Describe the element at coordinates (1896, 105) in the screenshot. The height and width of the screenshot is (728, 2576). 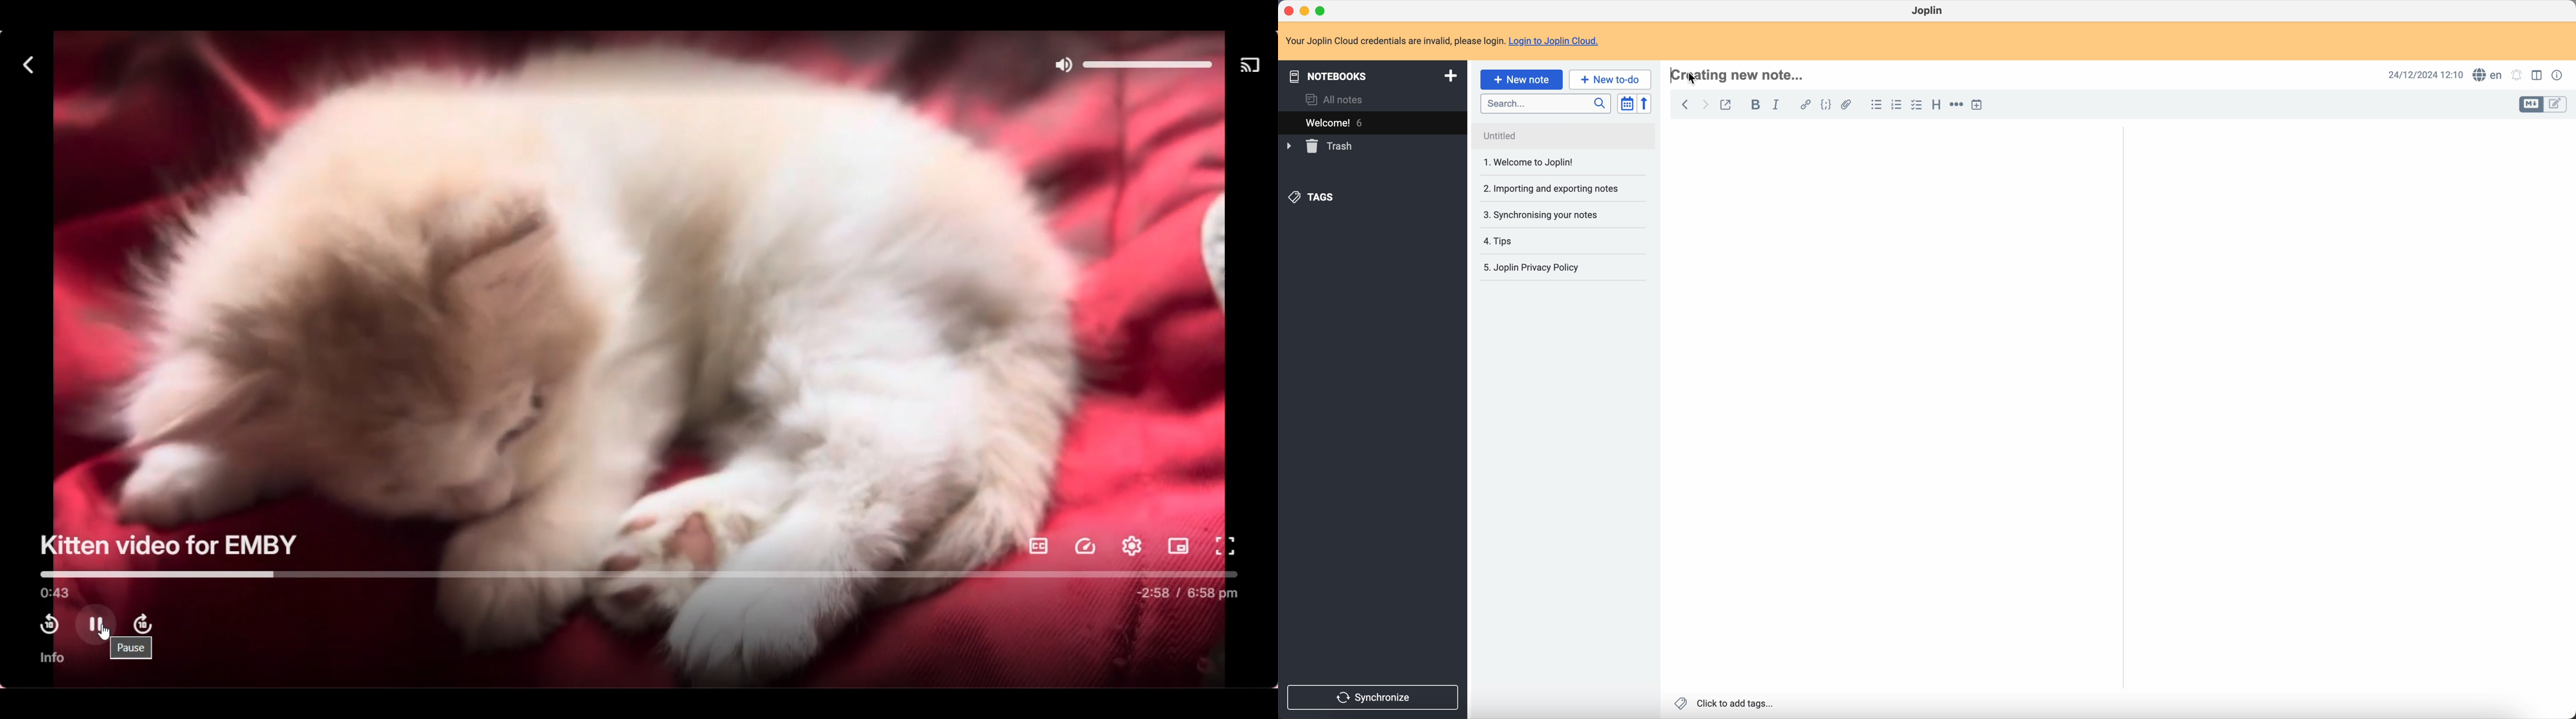
I see `numbered list` at that location.